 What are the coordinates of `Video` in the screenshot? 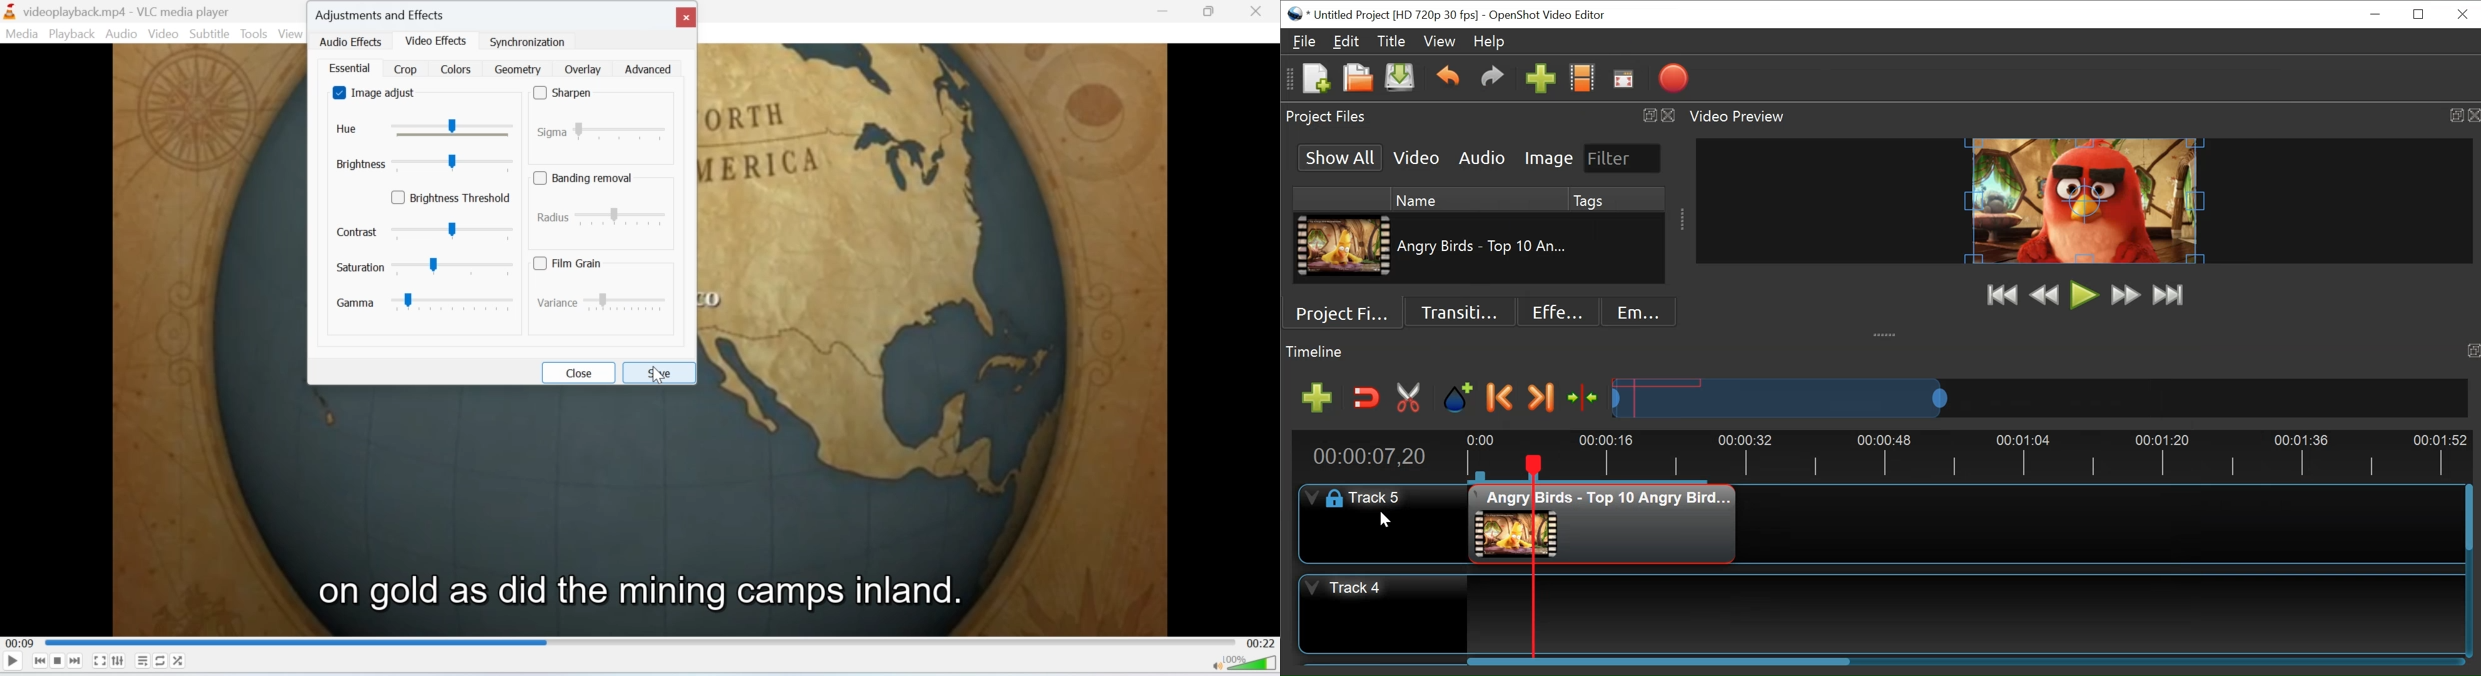 It's located at (165, 34).